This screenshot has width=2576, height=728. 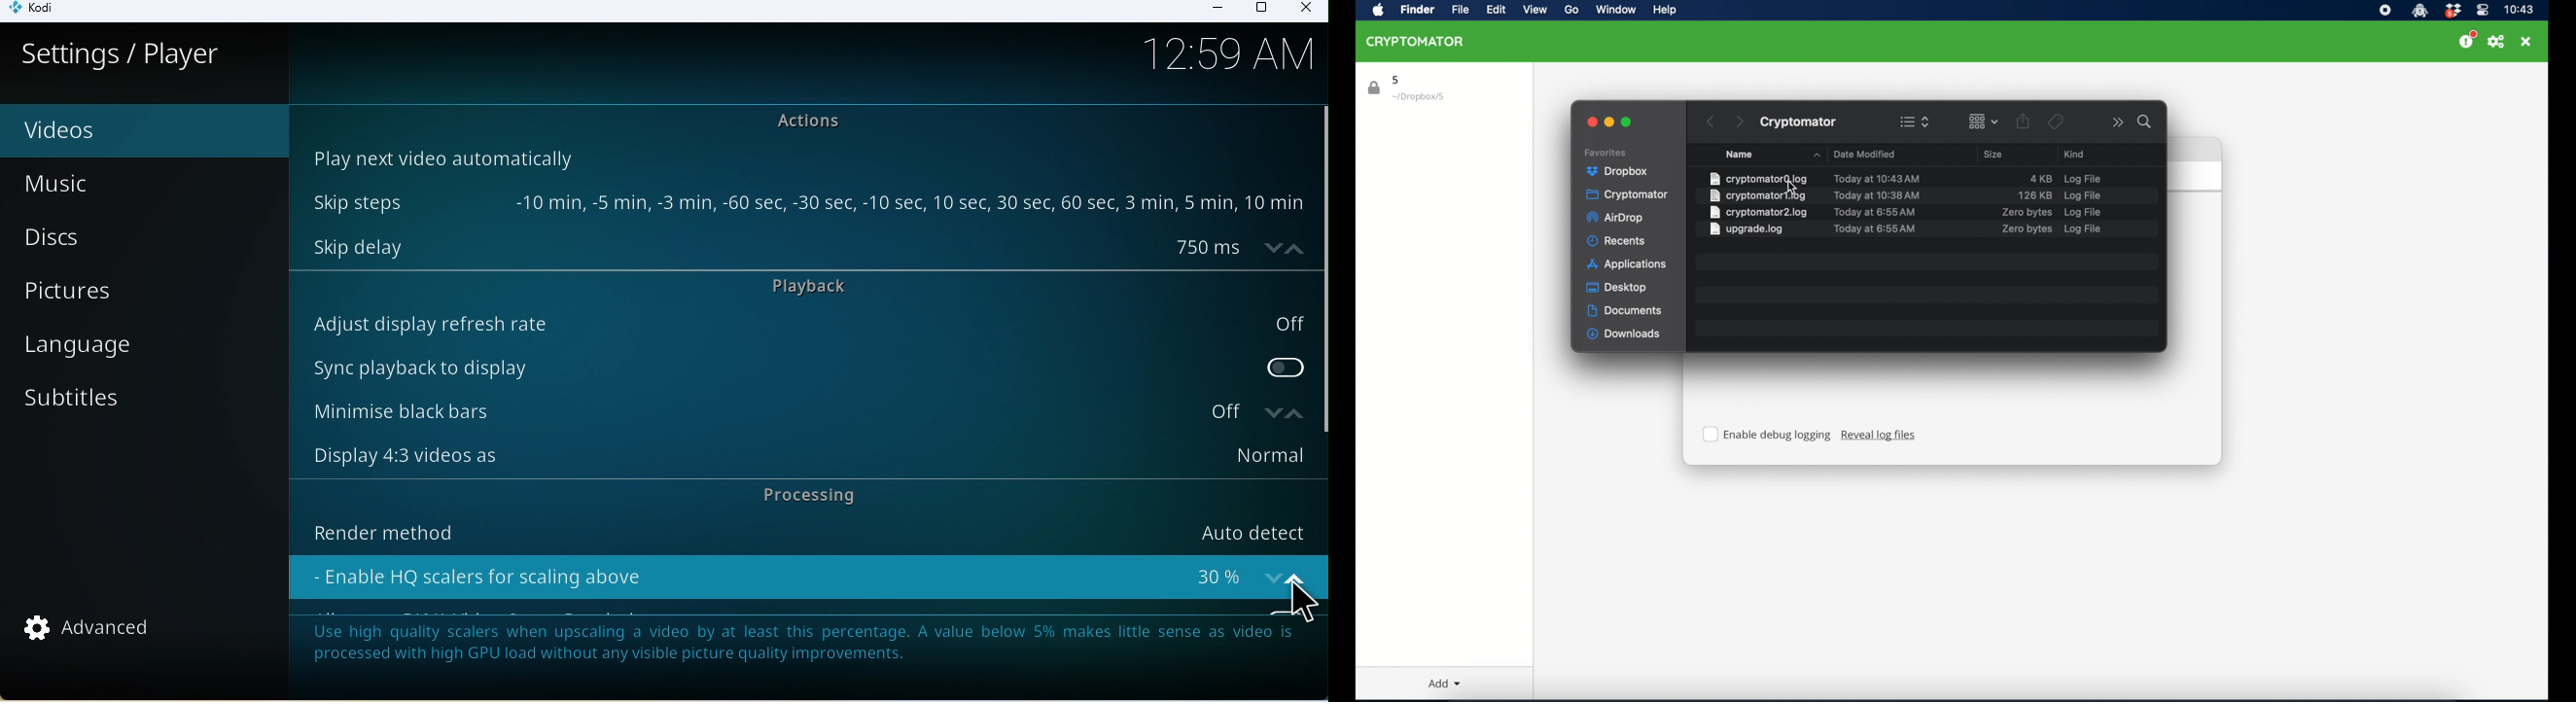 What do you see at coordinates (776, 246) in the screenshot?
I see `Skip delay` at bounding box center [776, 246].